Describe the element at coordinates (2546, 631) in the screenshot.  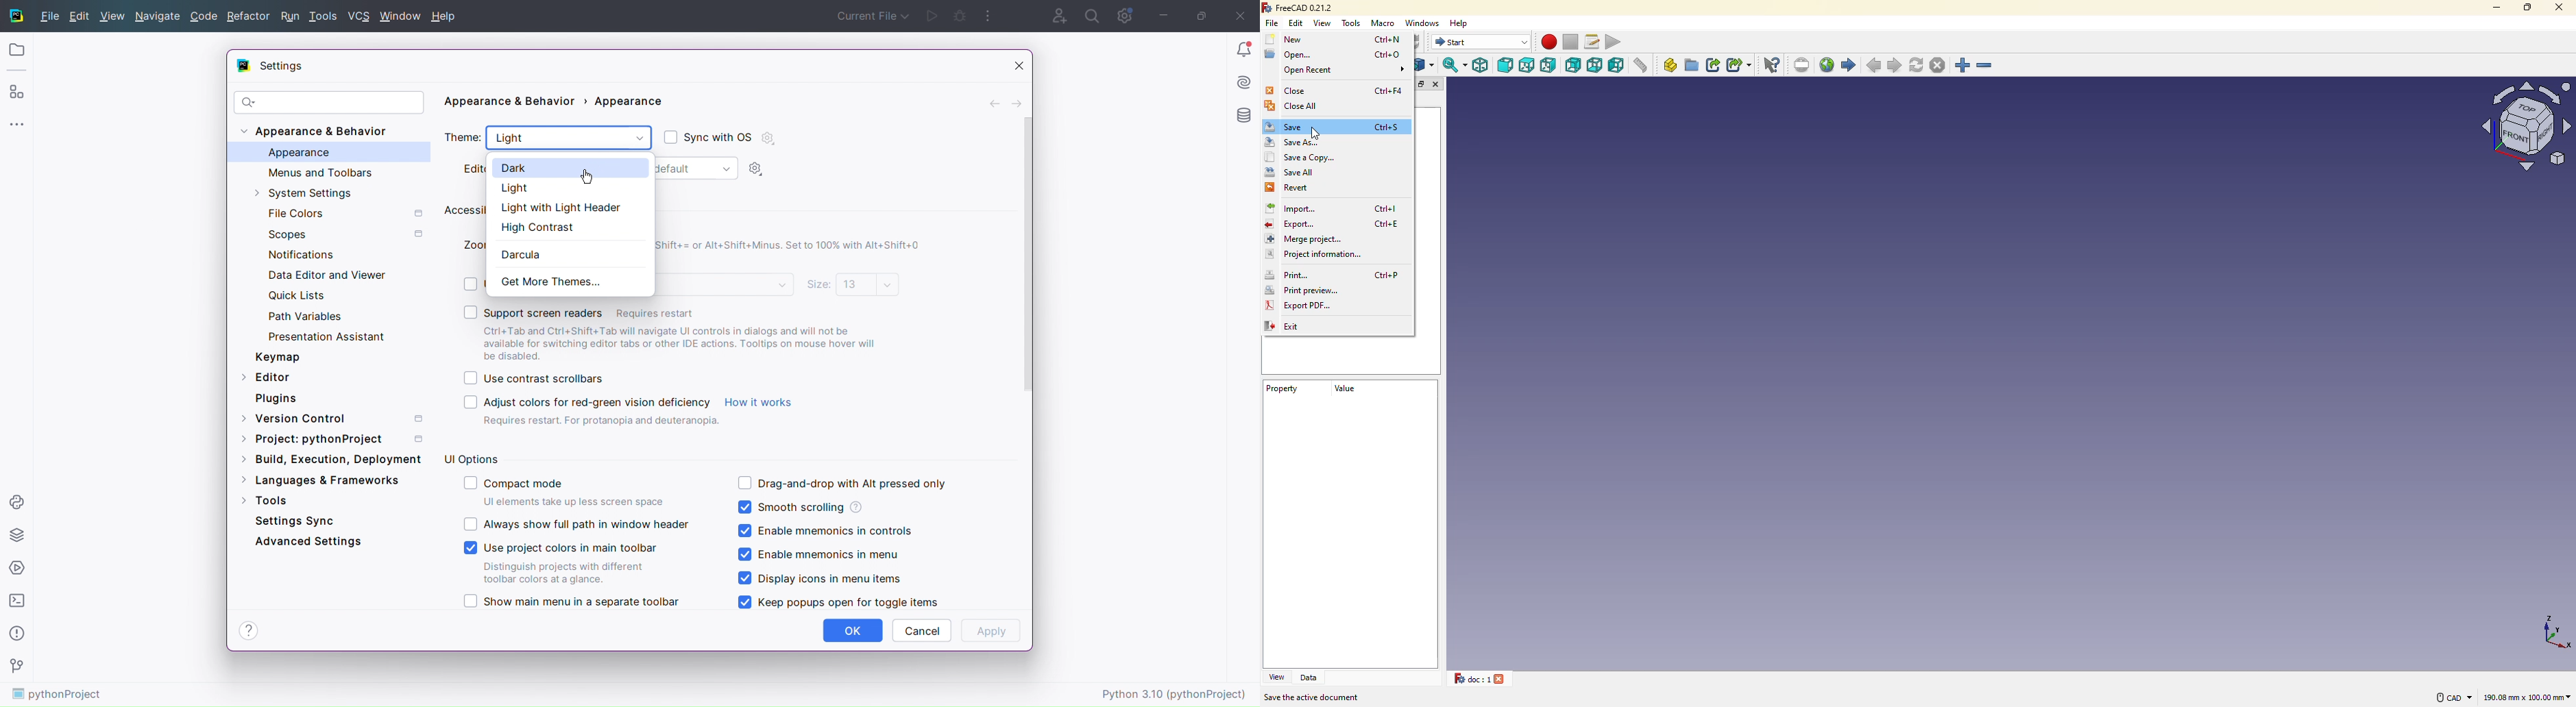
I see `co-ordinates` at that location.